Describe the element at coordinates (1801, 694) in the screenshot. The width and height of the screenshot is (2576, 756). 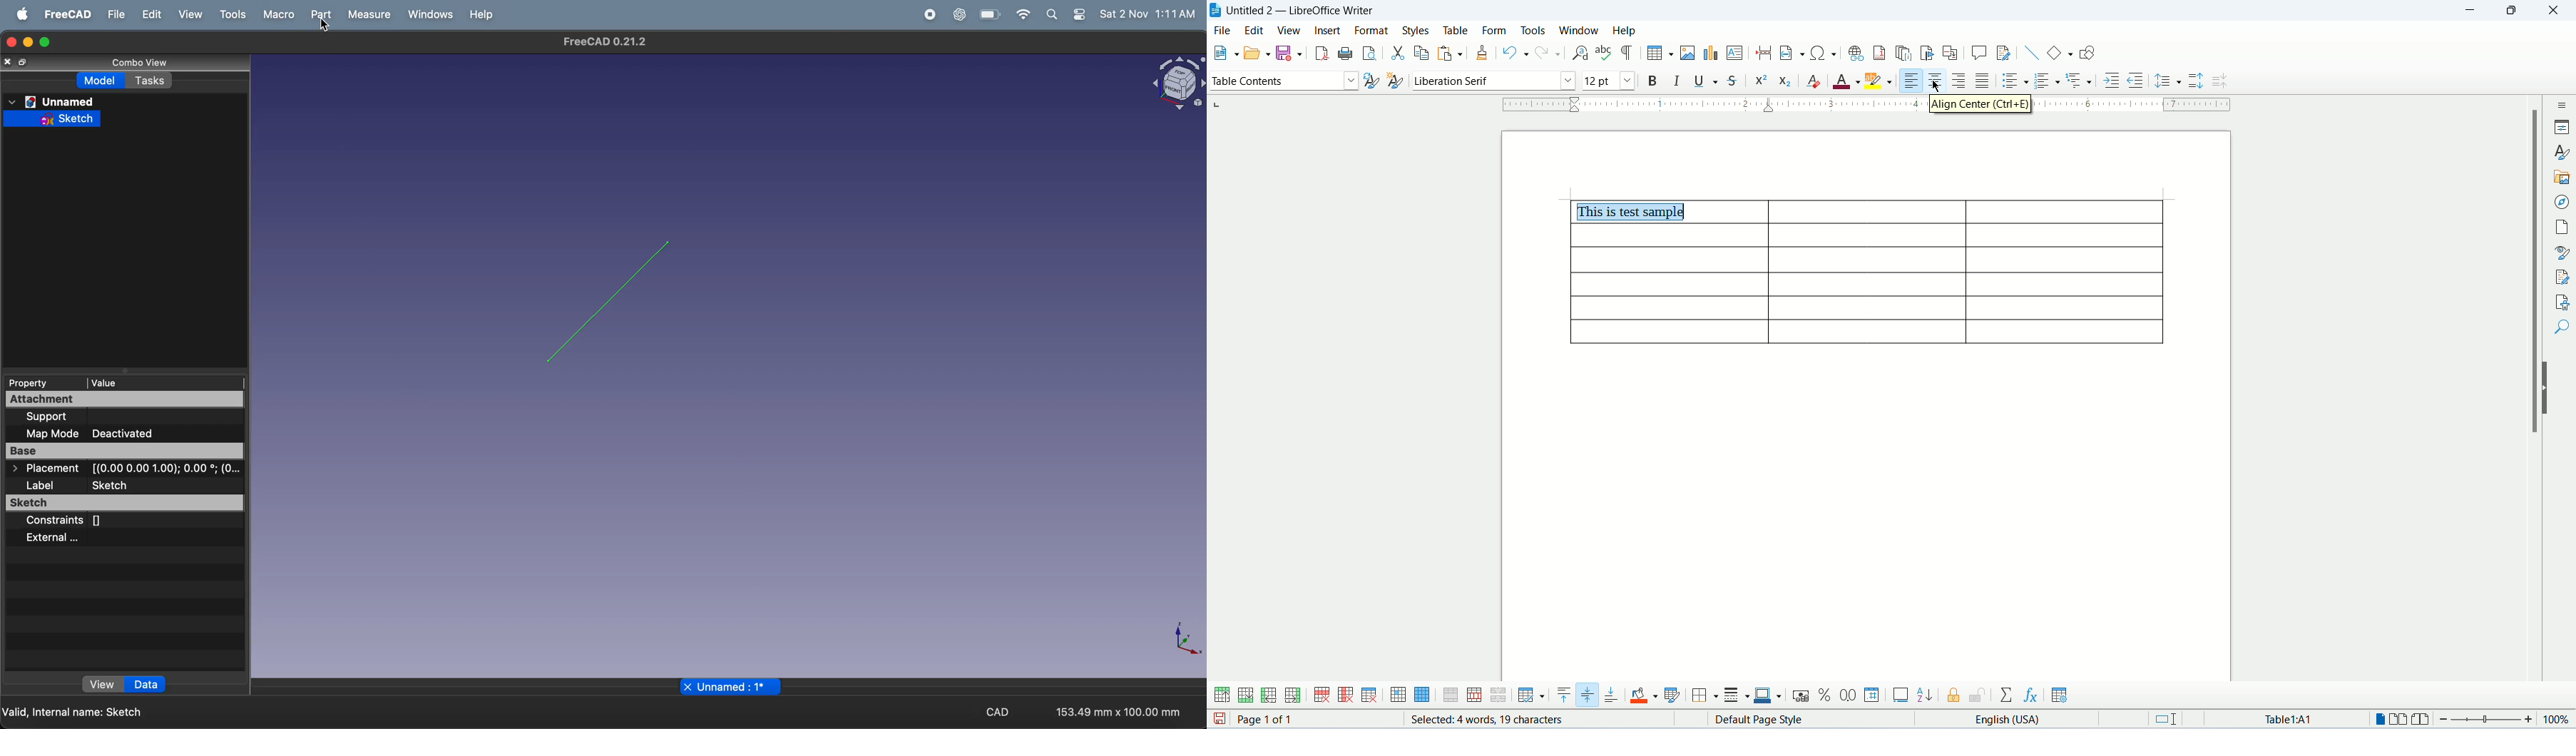
I see `currency format` at that location.